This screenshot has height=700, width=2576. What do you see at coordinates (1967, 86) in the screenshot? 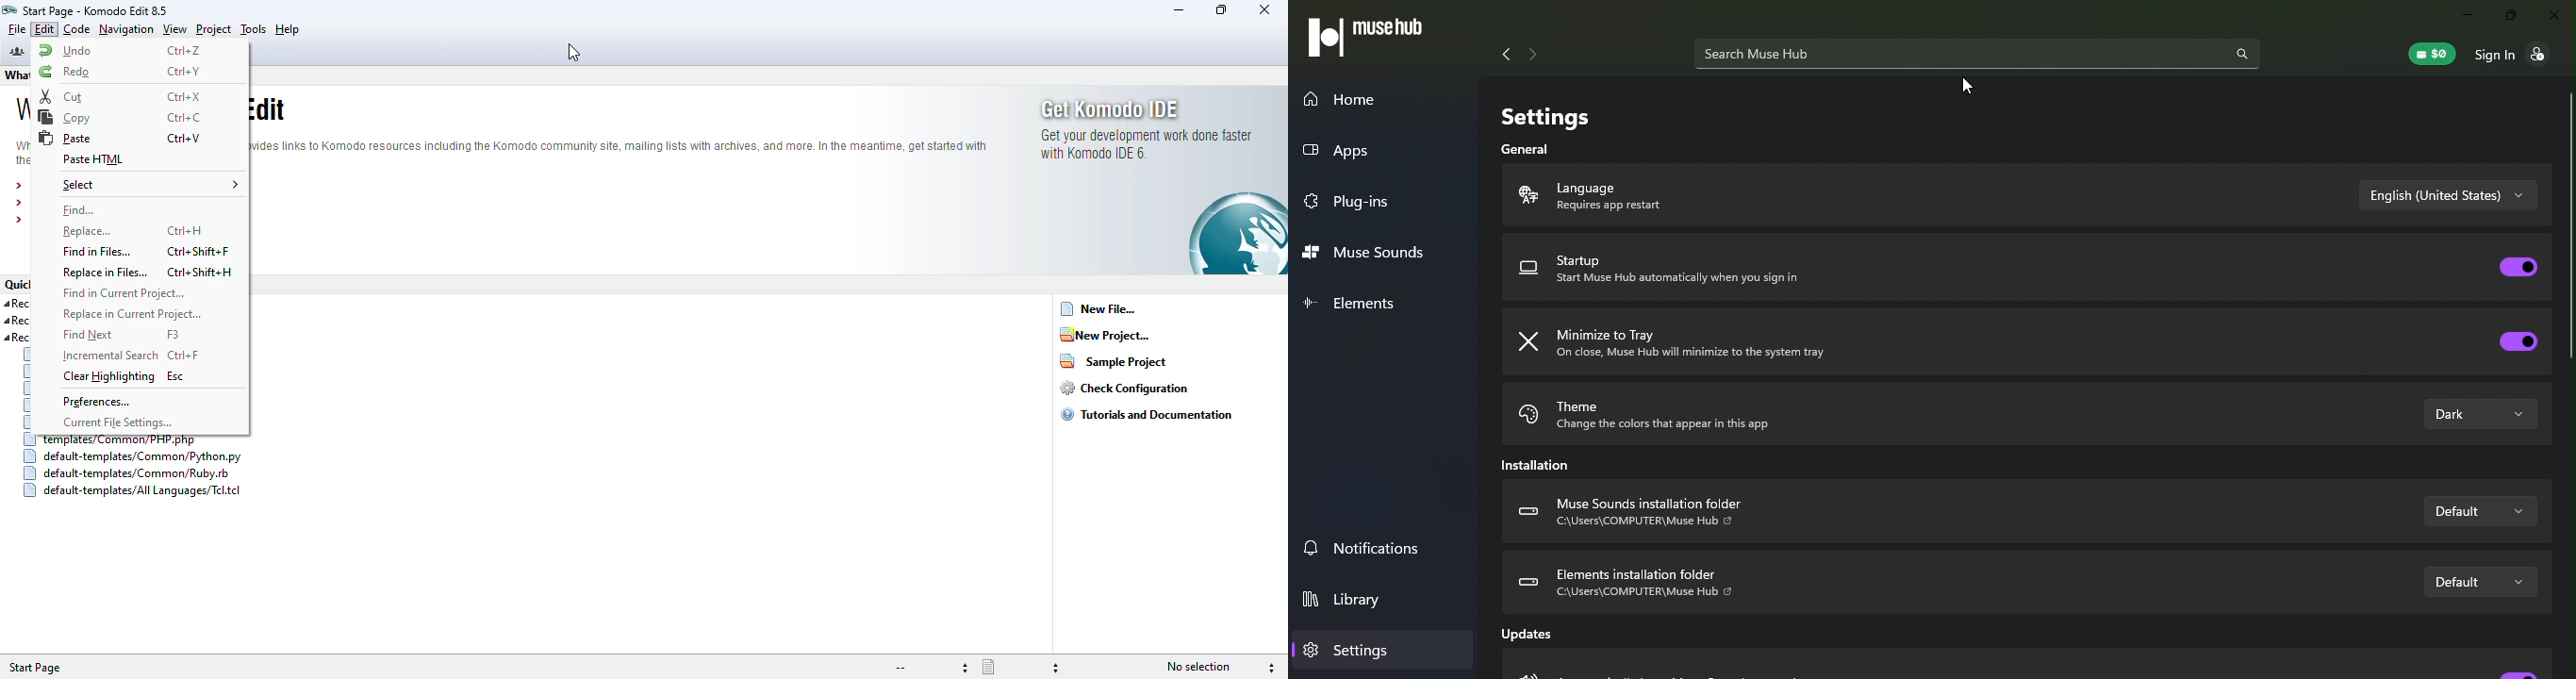
I see `Cursor` at bounding box center [1967, 86].